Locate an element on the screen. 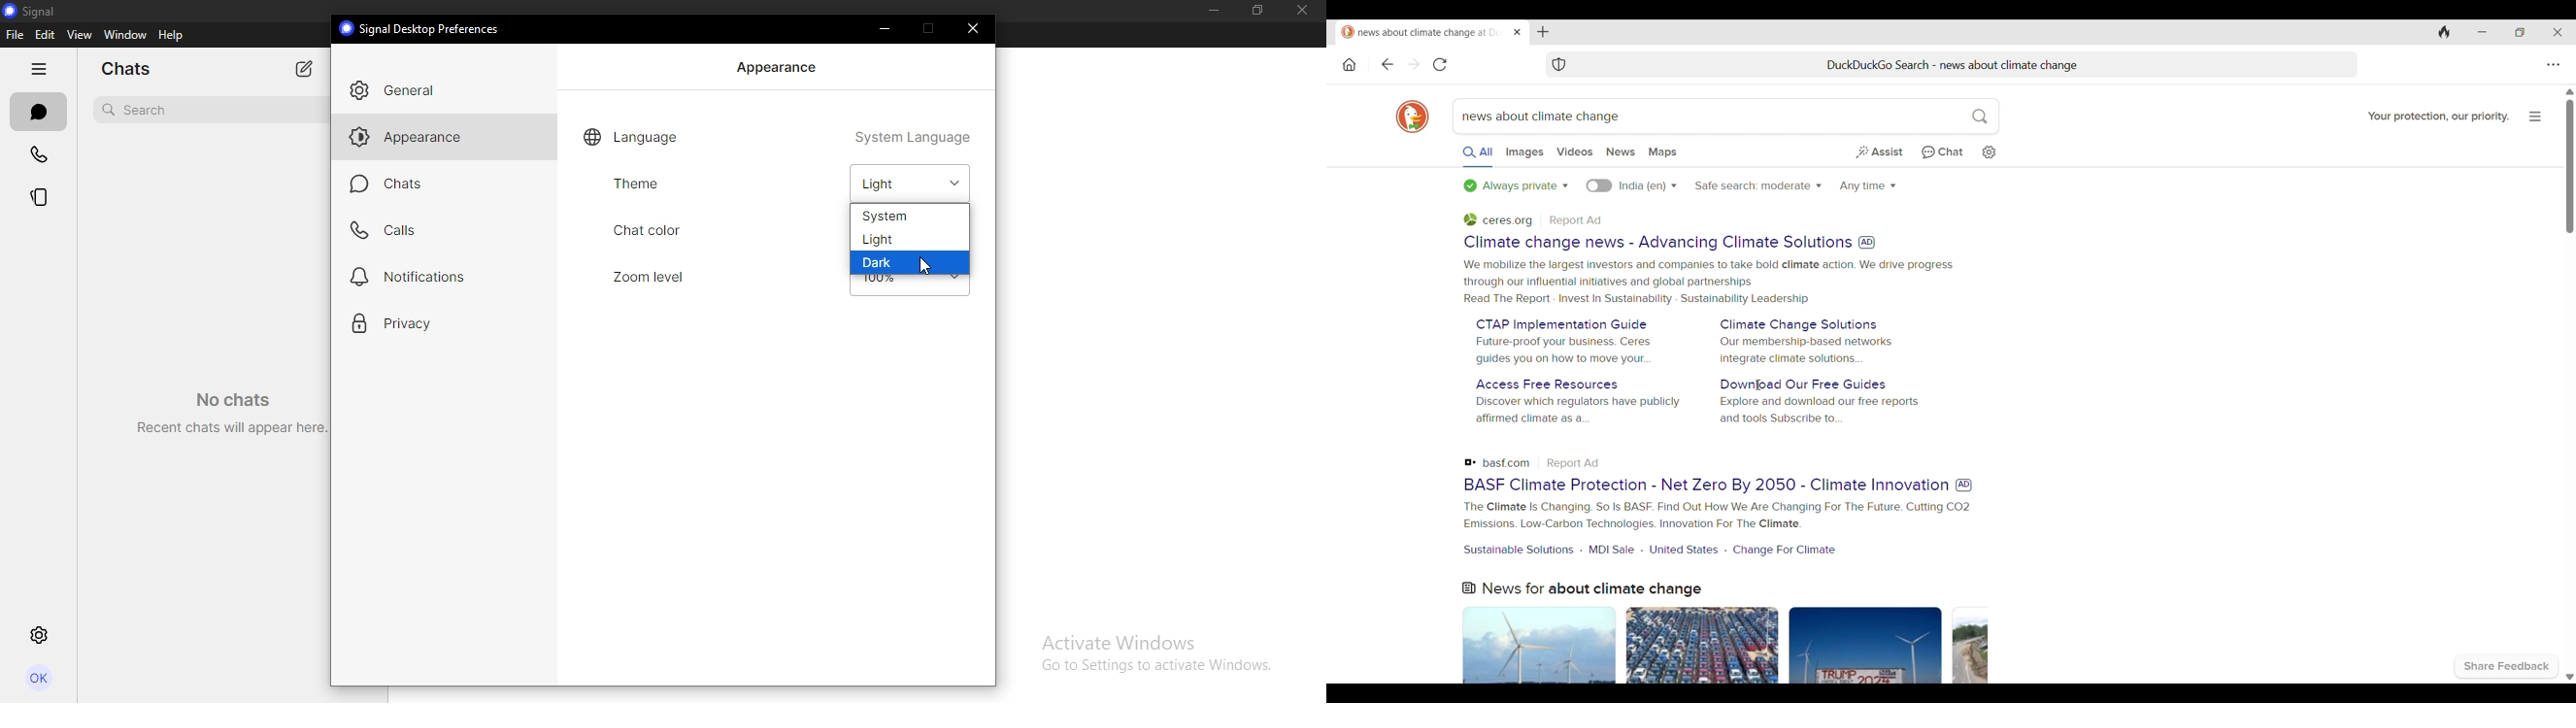 The width and height of the screenshot is (2576, 728). notifications is located at coordinates (414, 276).